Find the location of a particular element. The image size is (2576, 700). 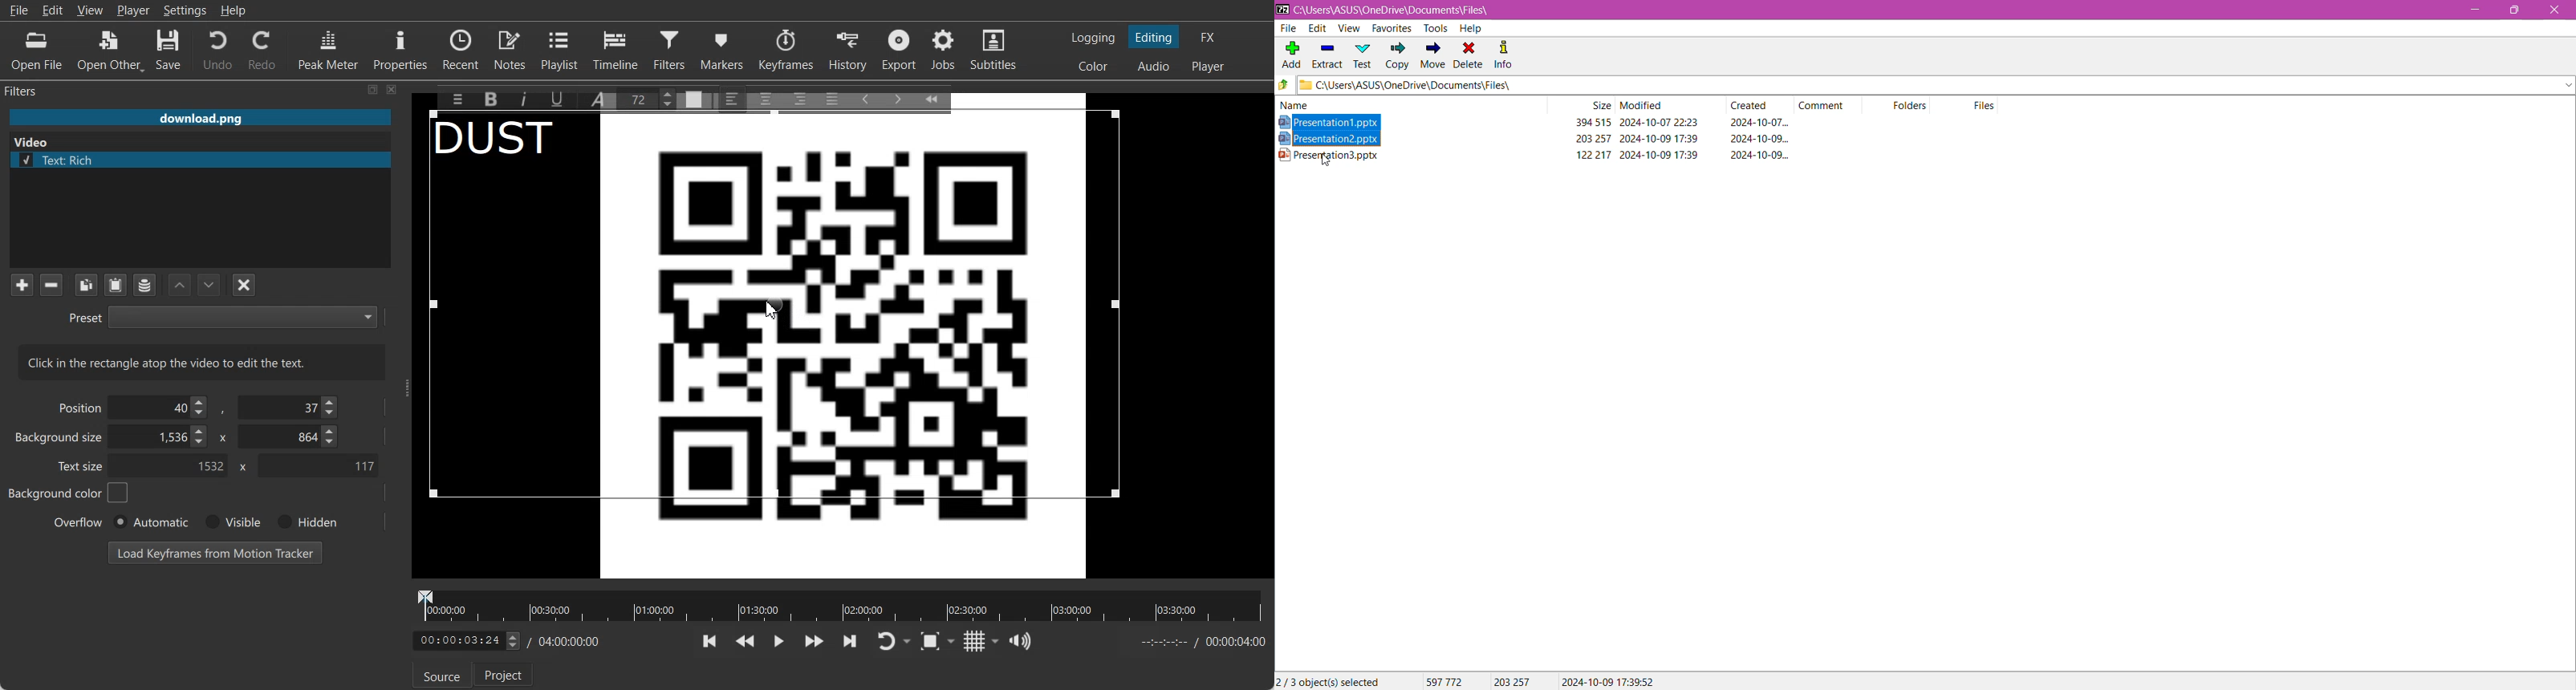

Insert Indent is located at coordinates (898, 99).